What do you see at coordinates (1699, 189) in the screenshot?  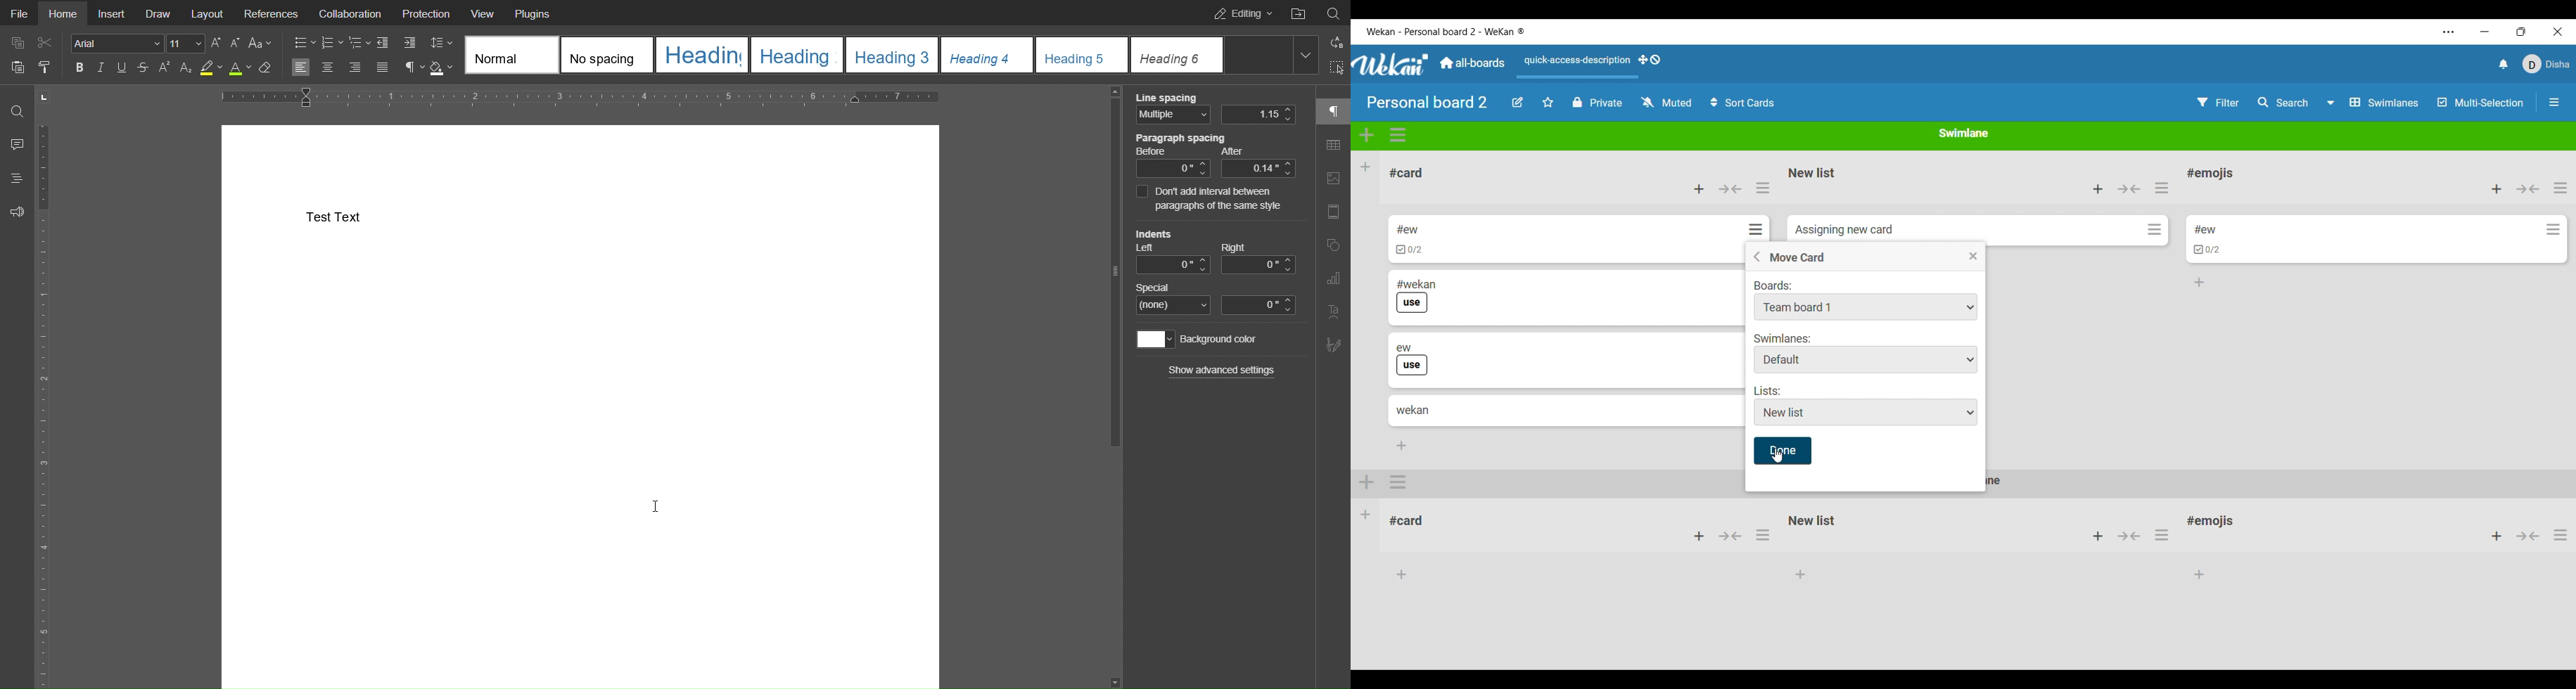 I see `Add card to top of list` at bounding box center [1699, 189].